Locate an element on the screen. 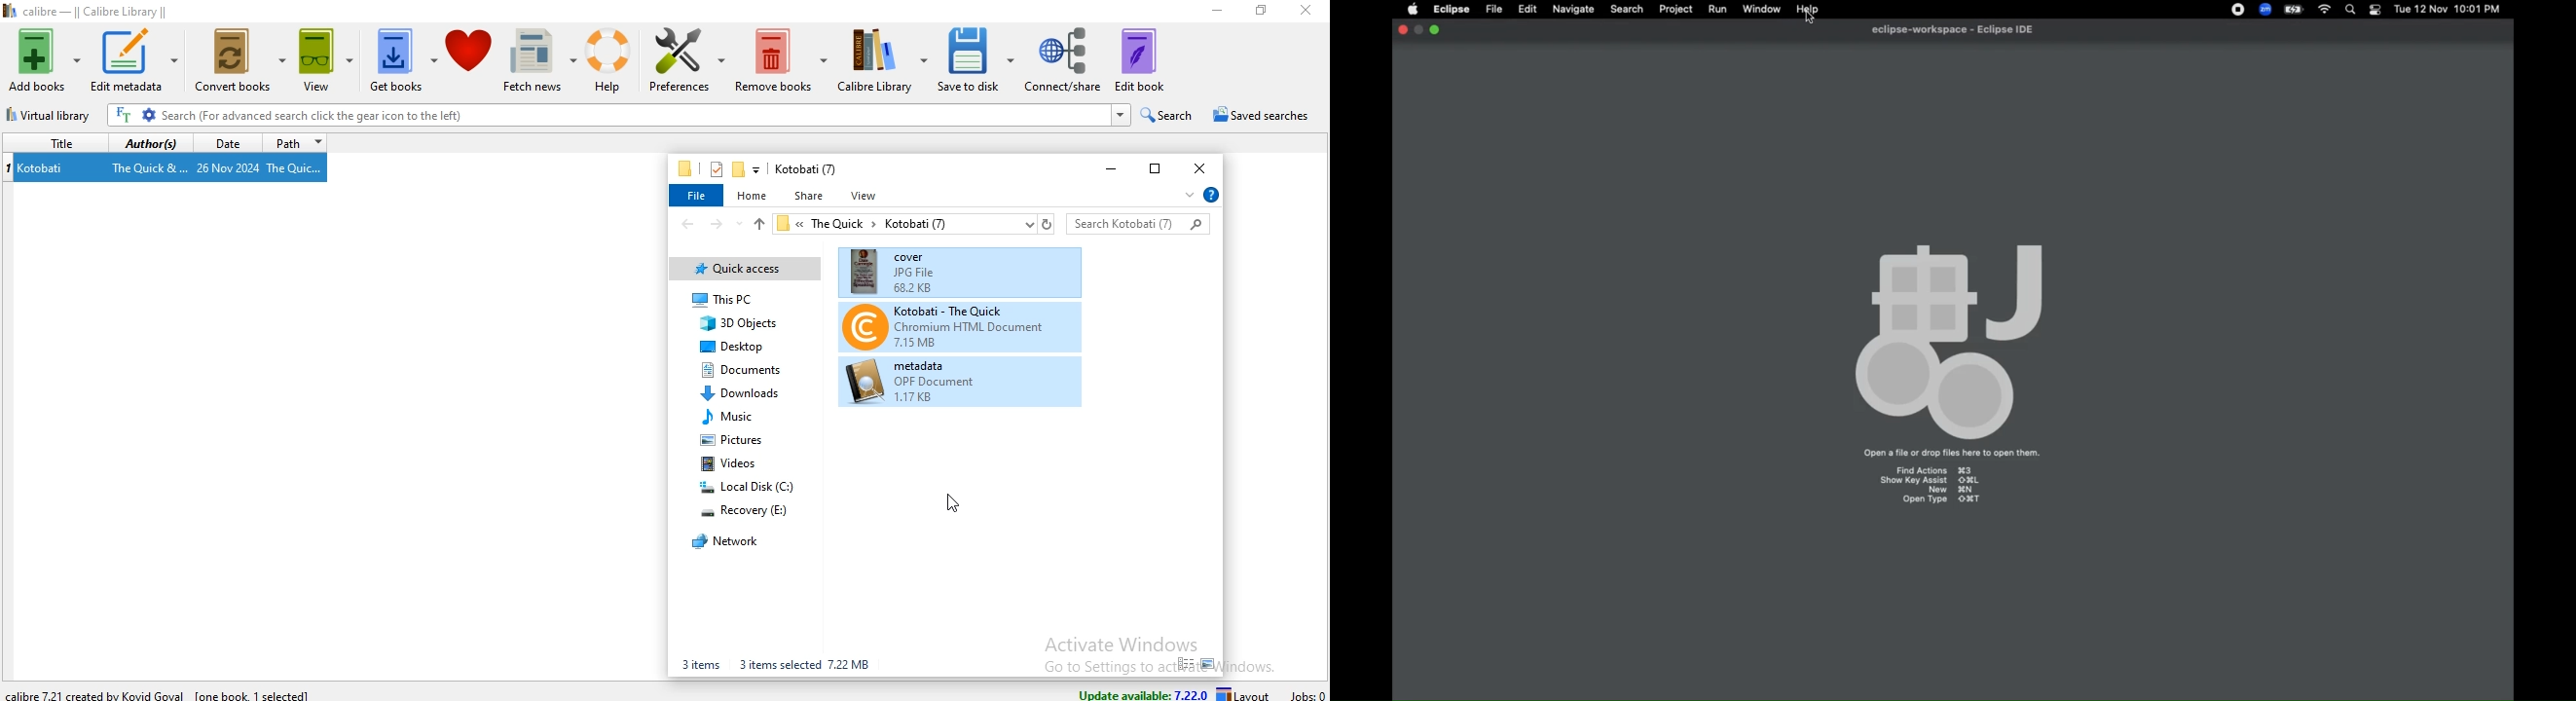 Image resolution: width=2576 pixels, height=728 pixels. calibre library is located at coordinates (883, 59).